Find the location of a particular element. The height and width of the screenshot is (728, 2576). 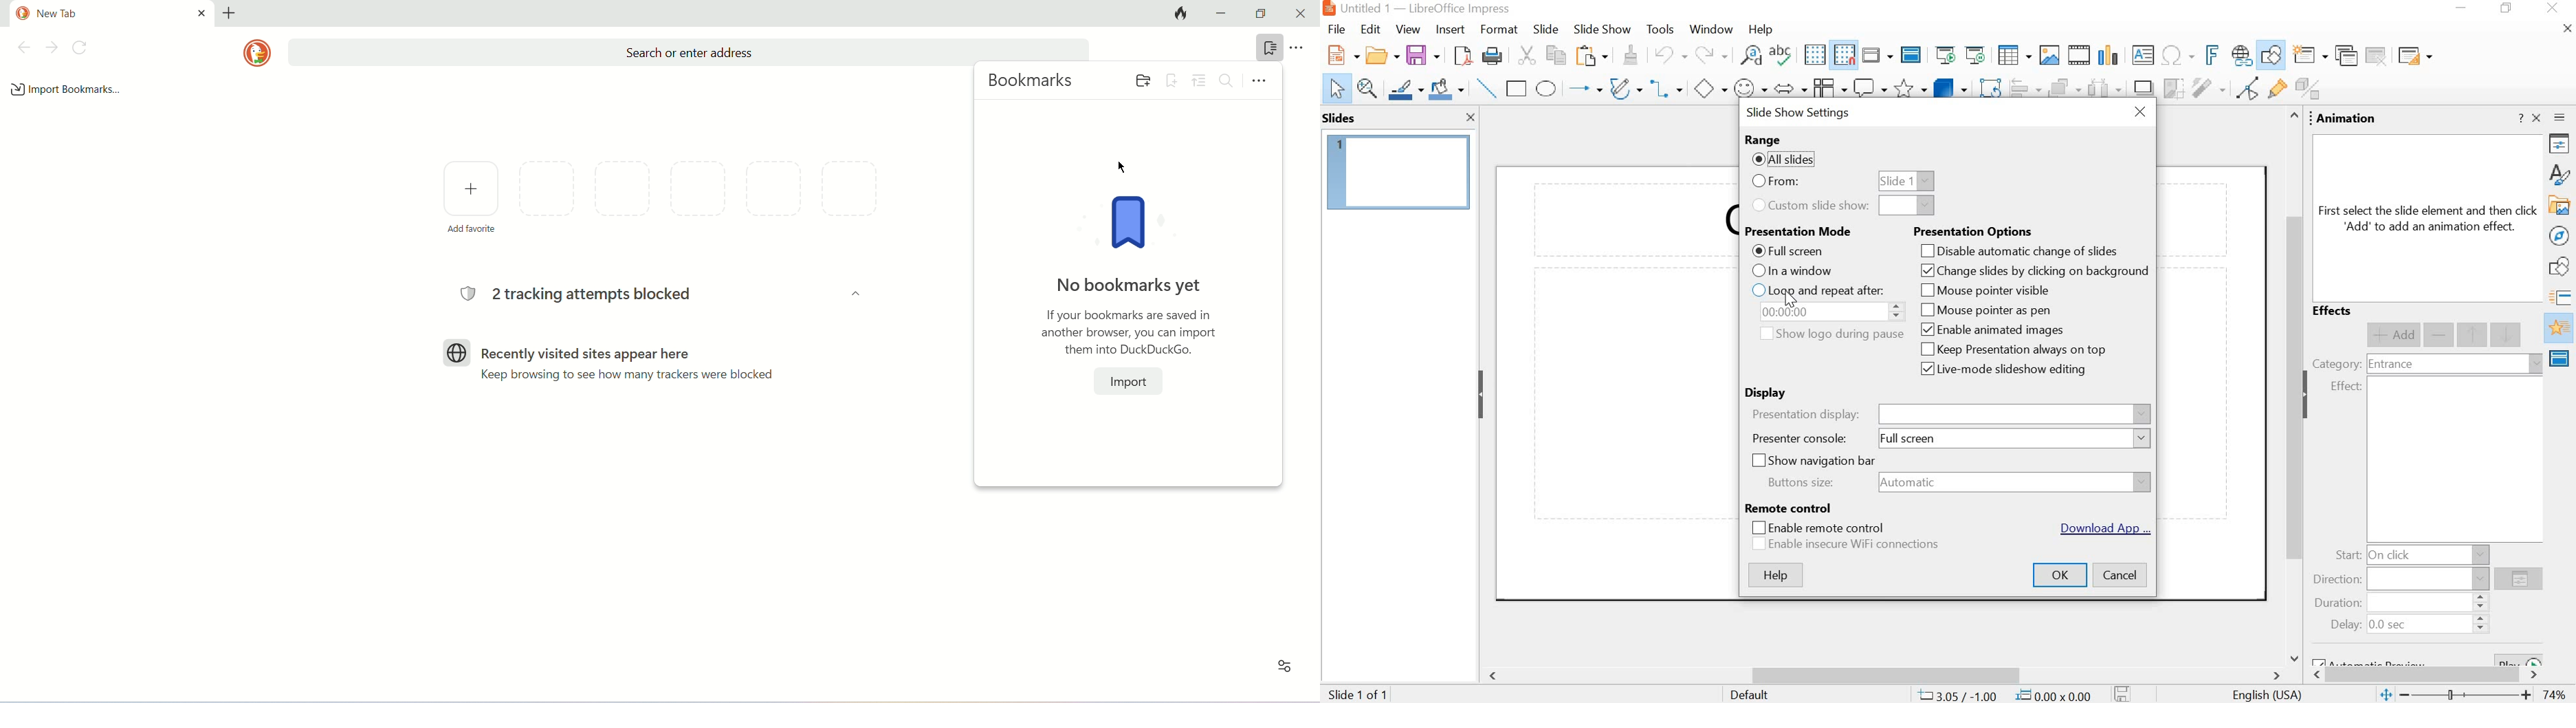

insert video is located at coordinates (2079, 55).